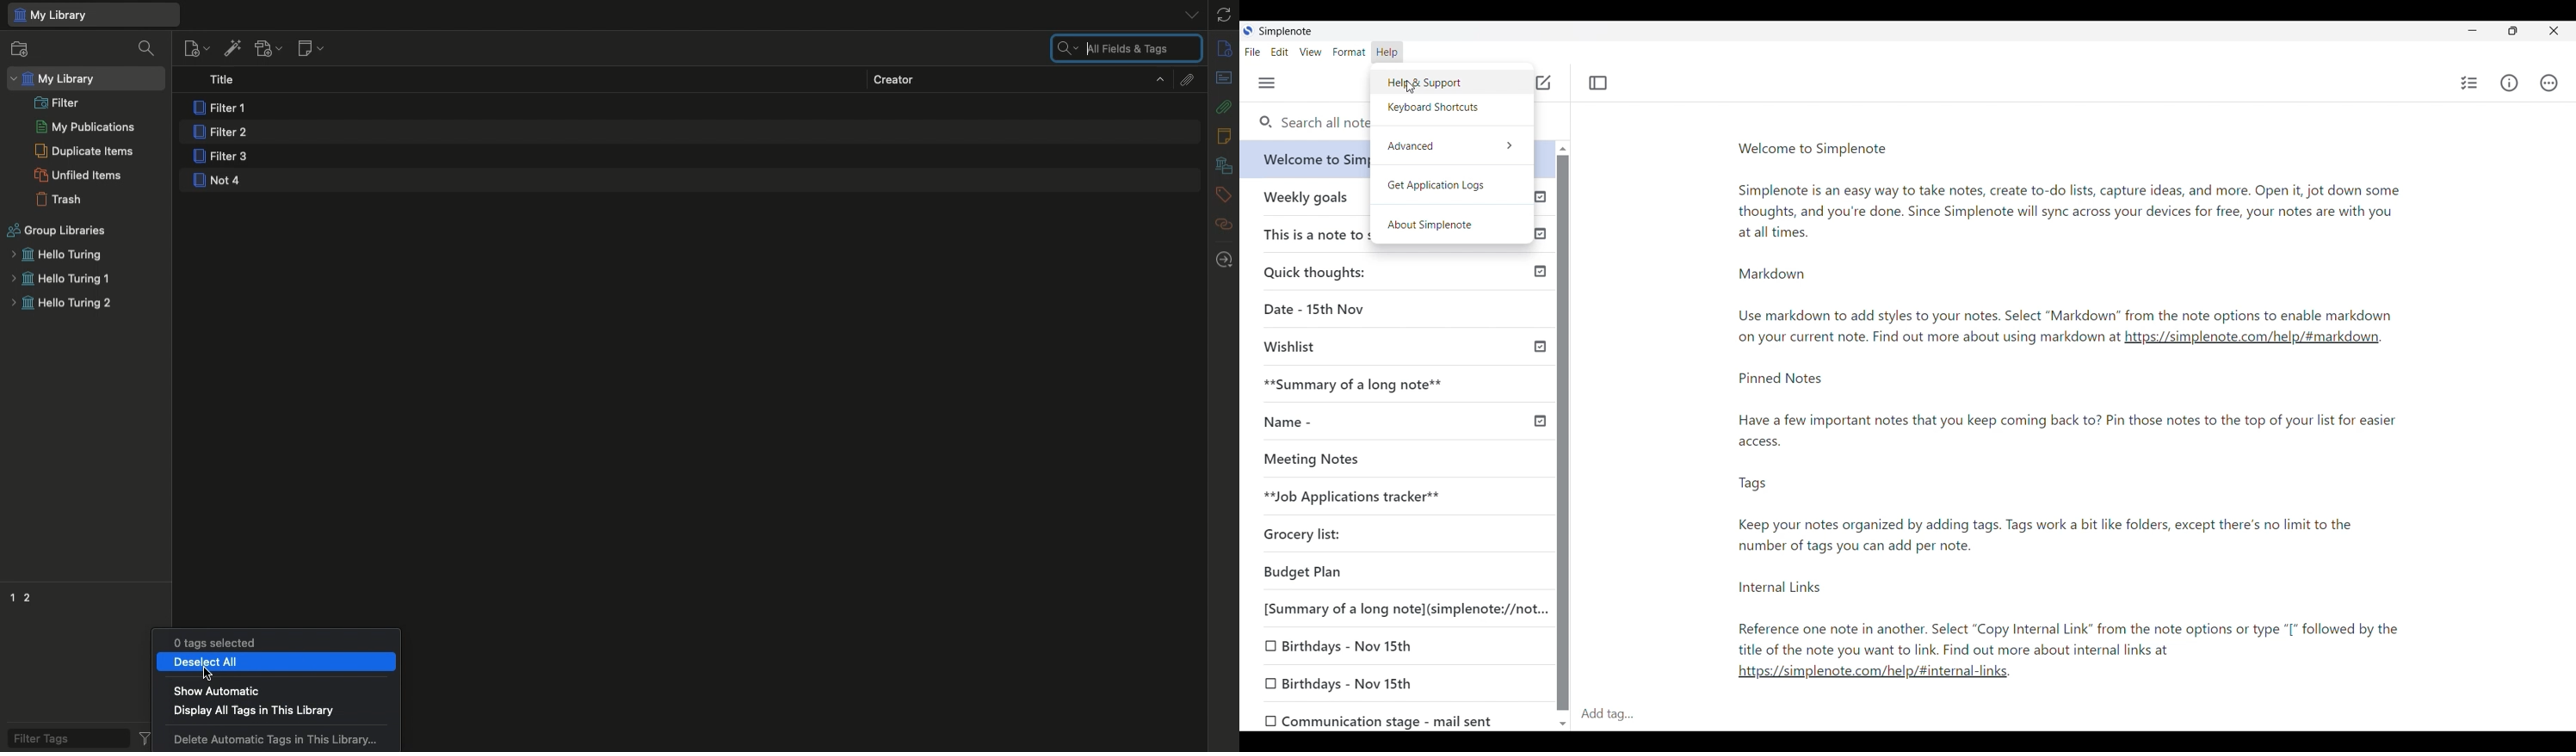  What do you see at coordinates (1224, 106) in the screenshot?
I see `Attachments` at bounding box center [1224, 106].